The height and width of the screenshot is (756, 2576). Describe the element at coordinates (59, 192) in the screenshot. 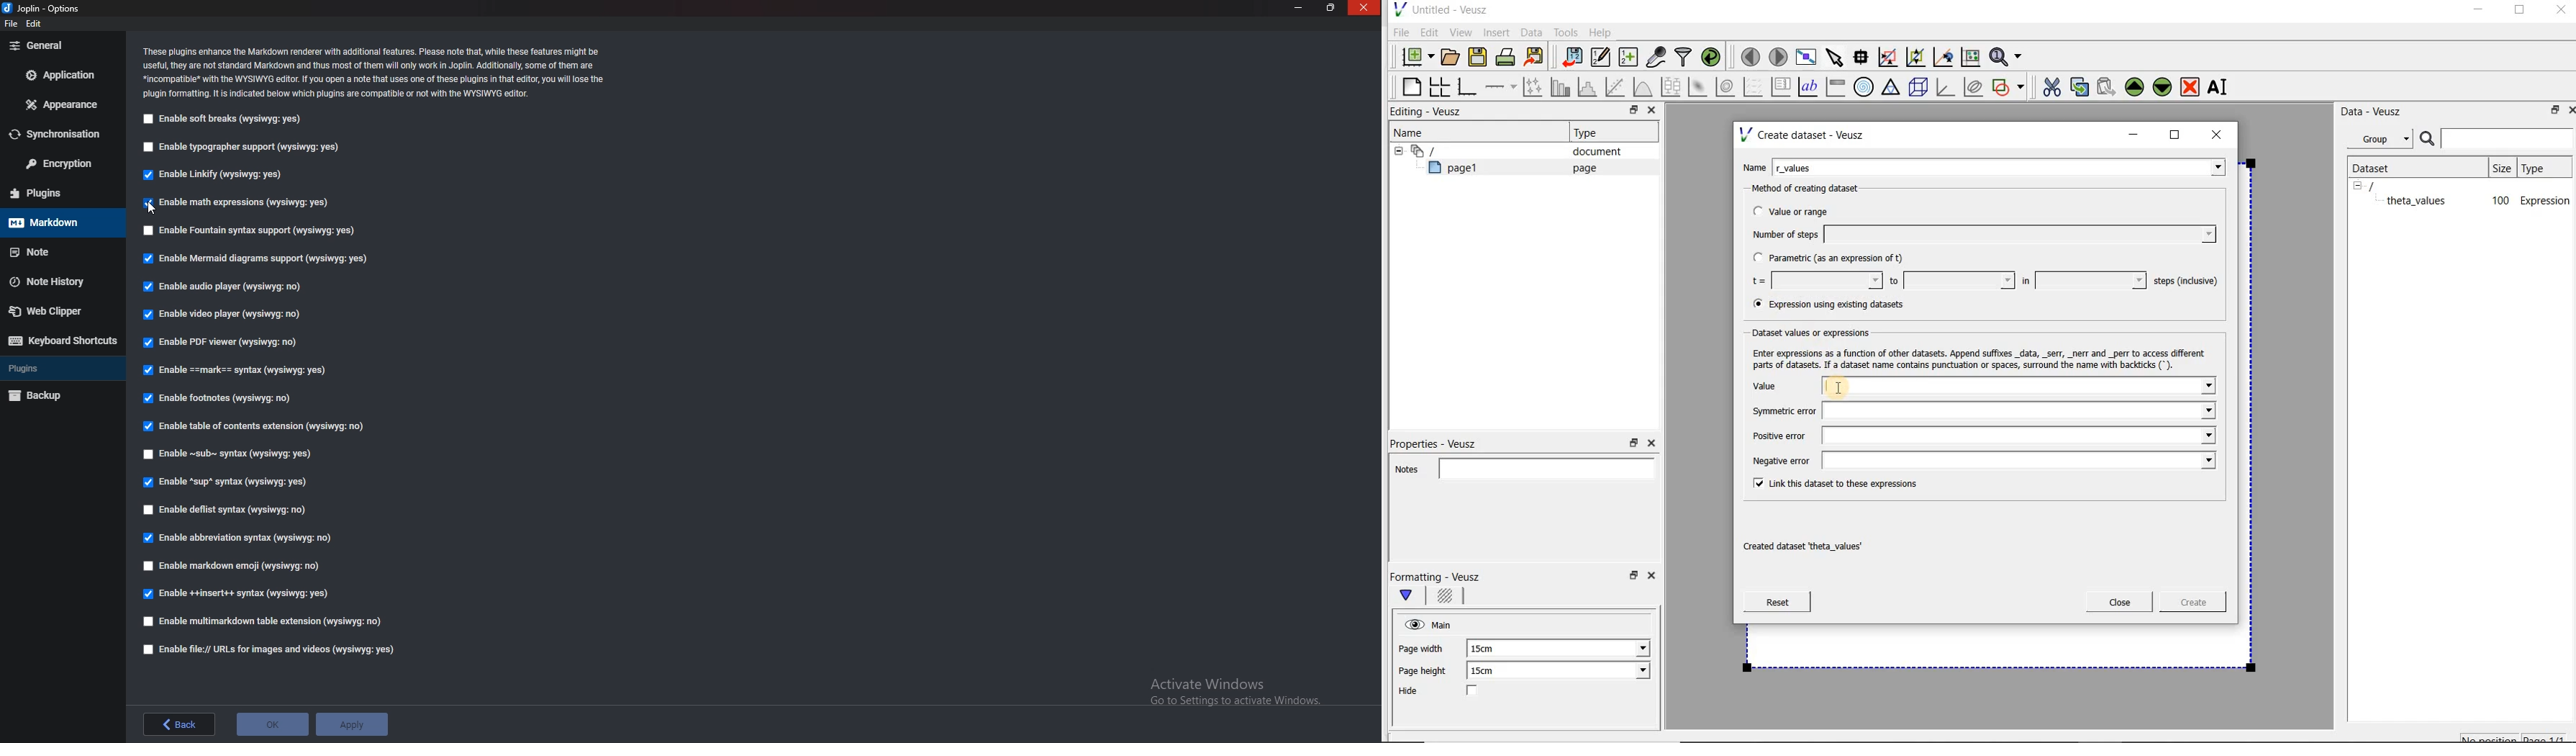

I see `Plugins` at that location.